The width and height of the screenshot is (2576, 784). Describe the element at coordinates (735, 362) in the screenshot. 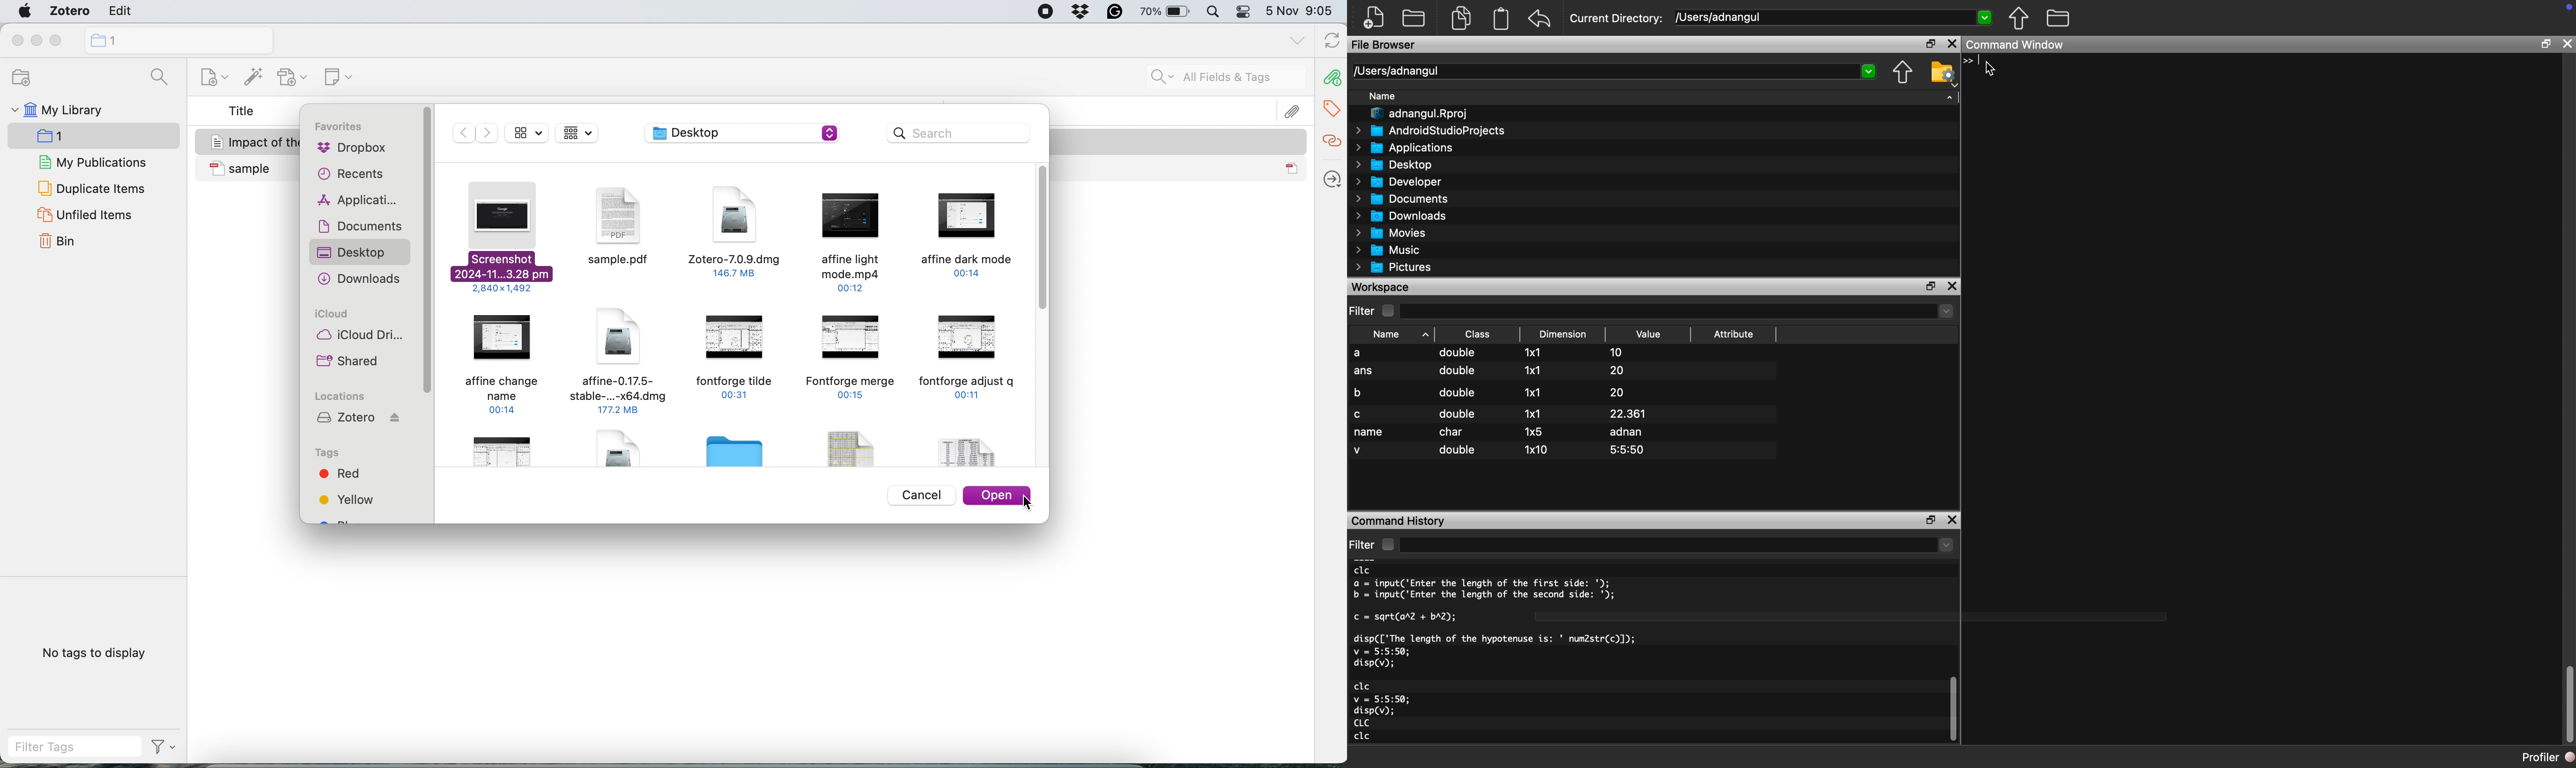

I see `fontforge tilde` at that location.